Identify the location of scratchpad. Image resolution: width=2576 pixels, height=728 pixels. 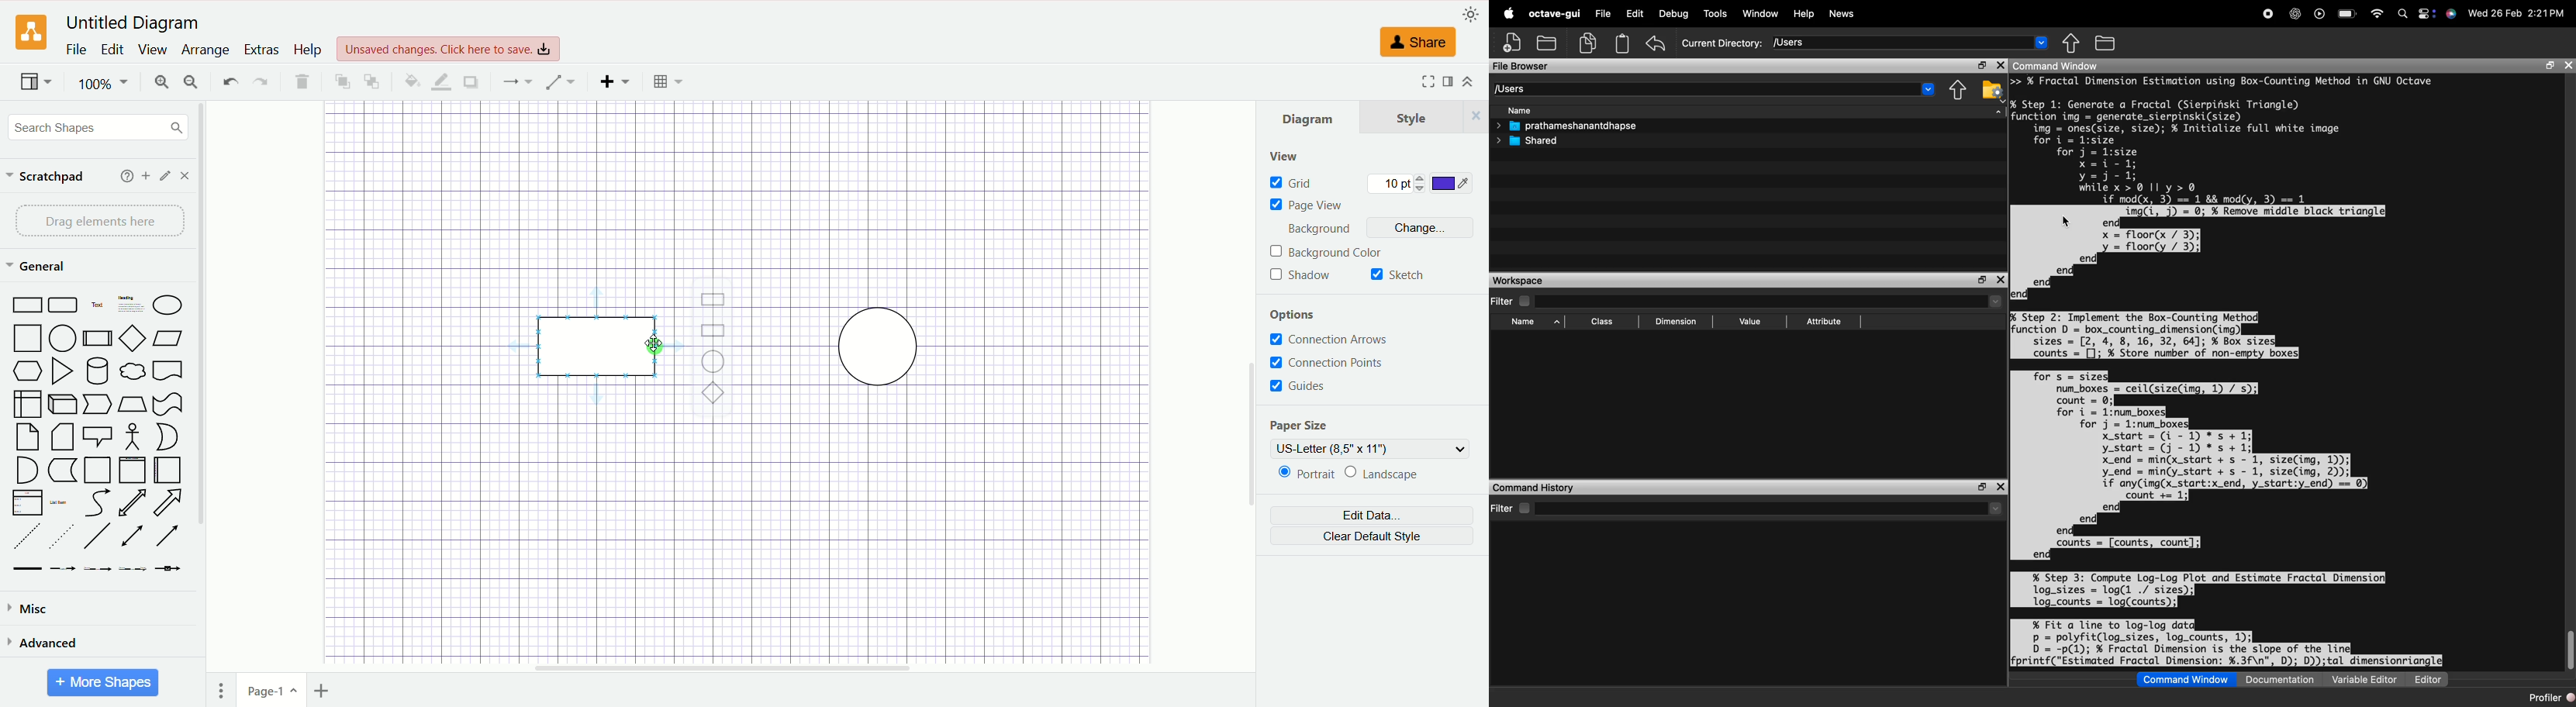
(43, 175).